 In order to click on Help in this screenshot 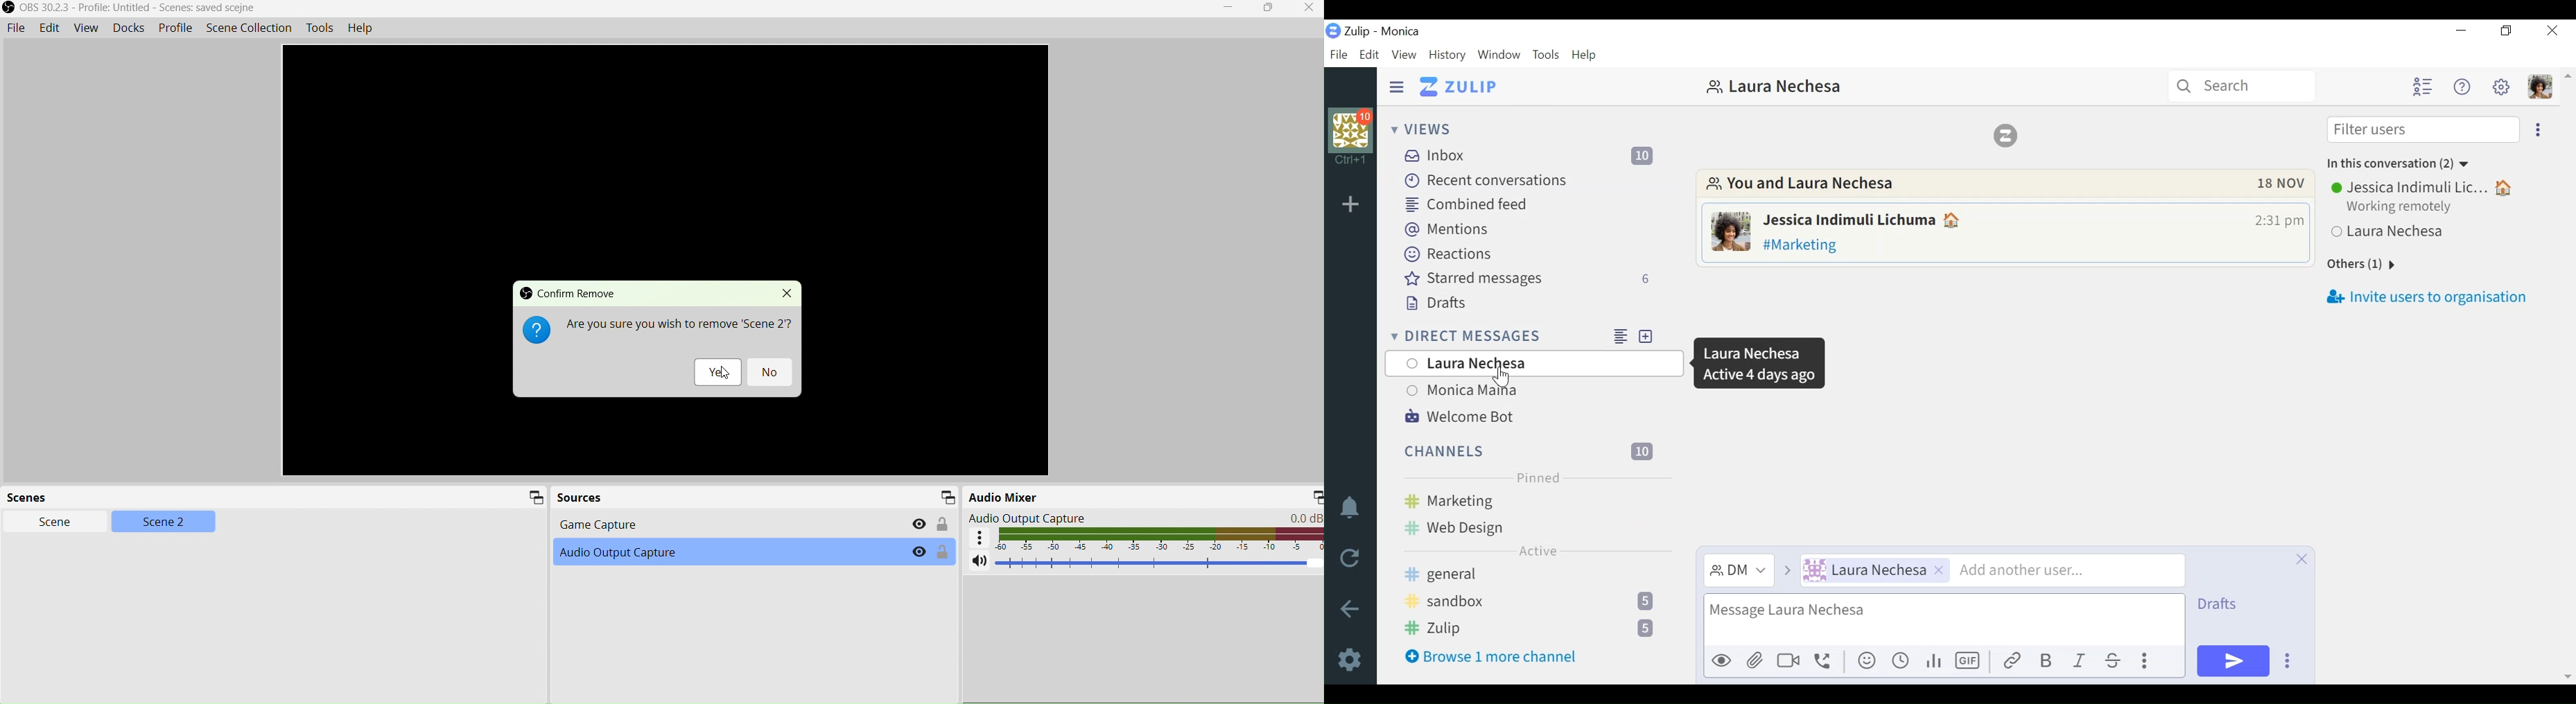, I will do `click(360, 28)`.